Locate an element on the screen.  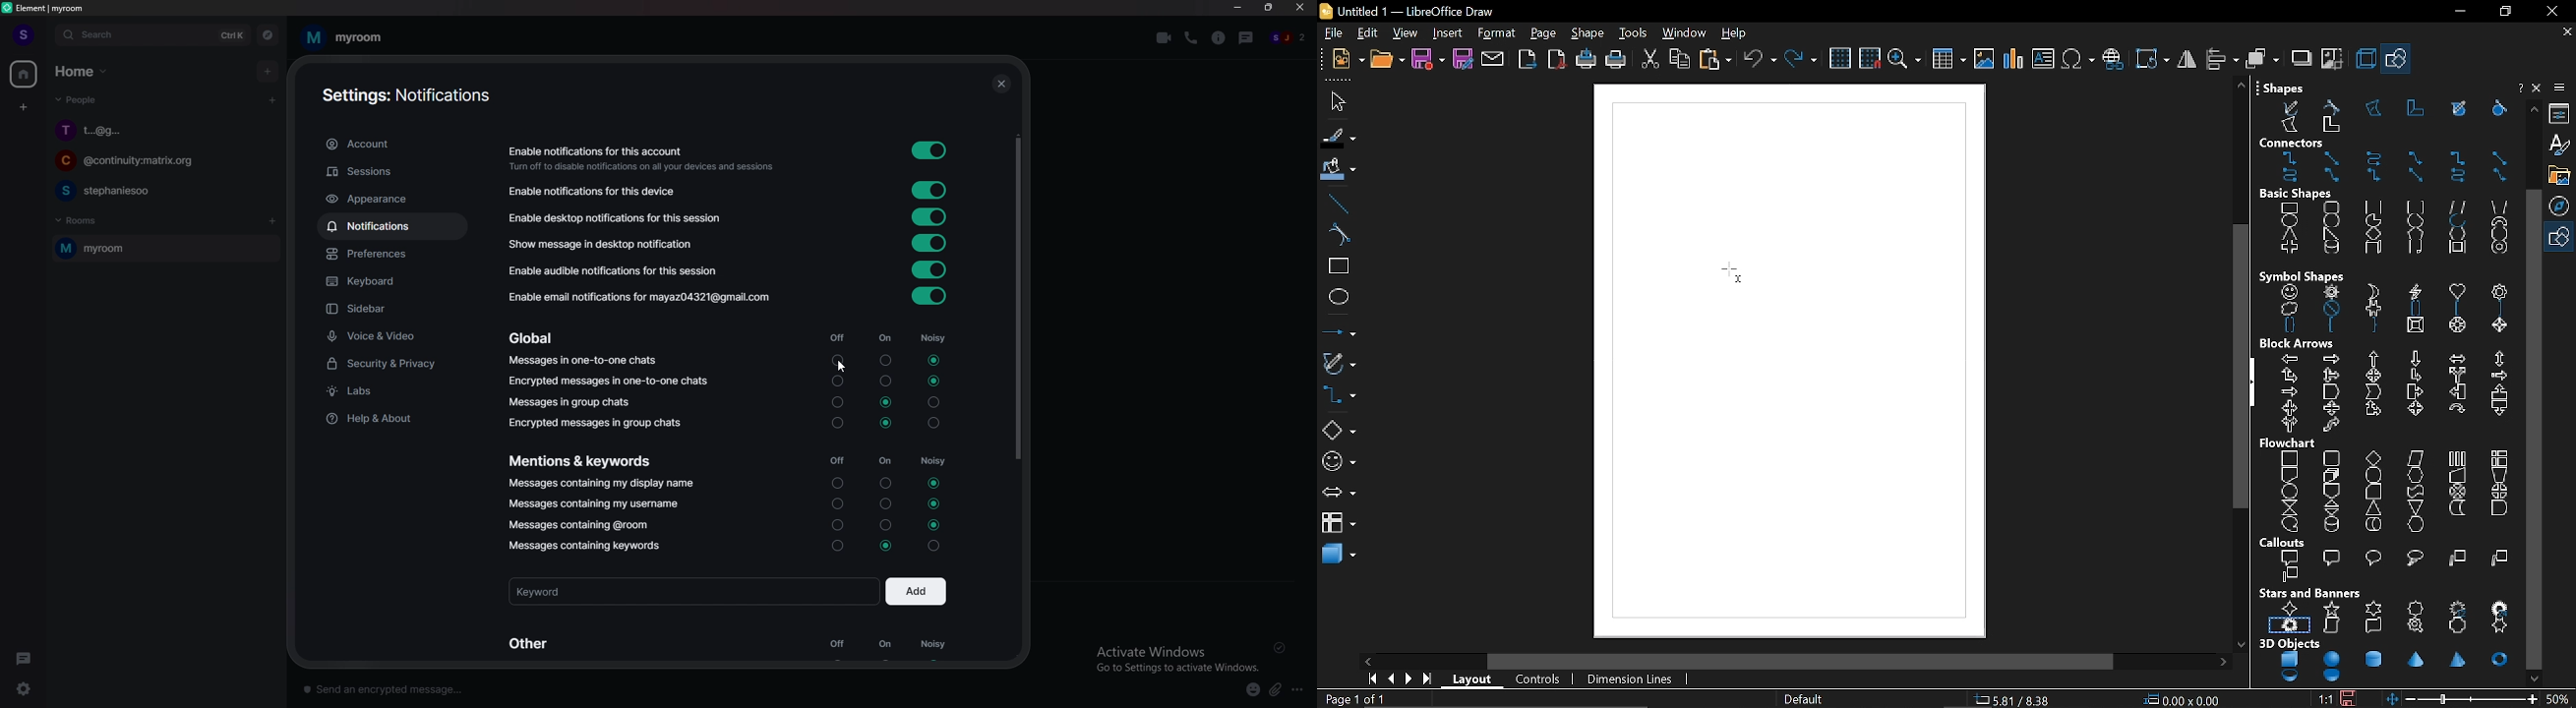
Shapes is located at coordinates (2381, 107).